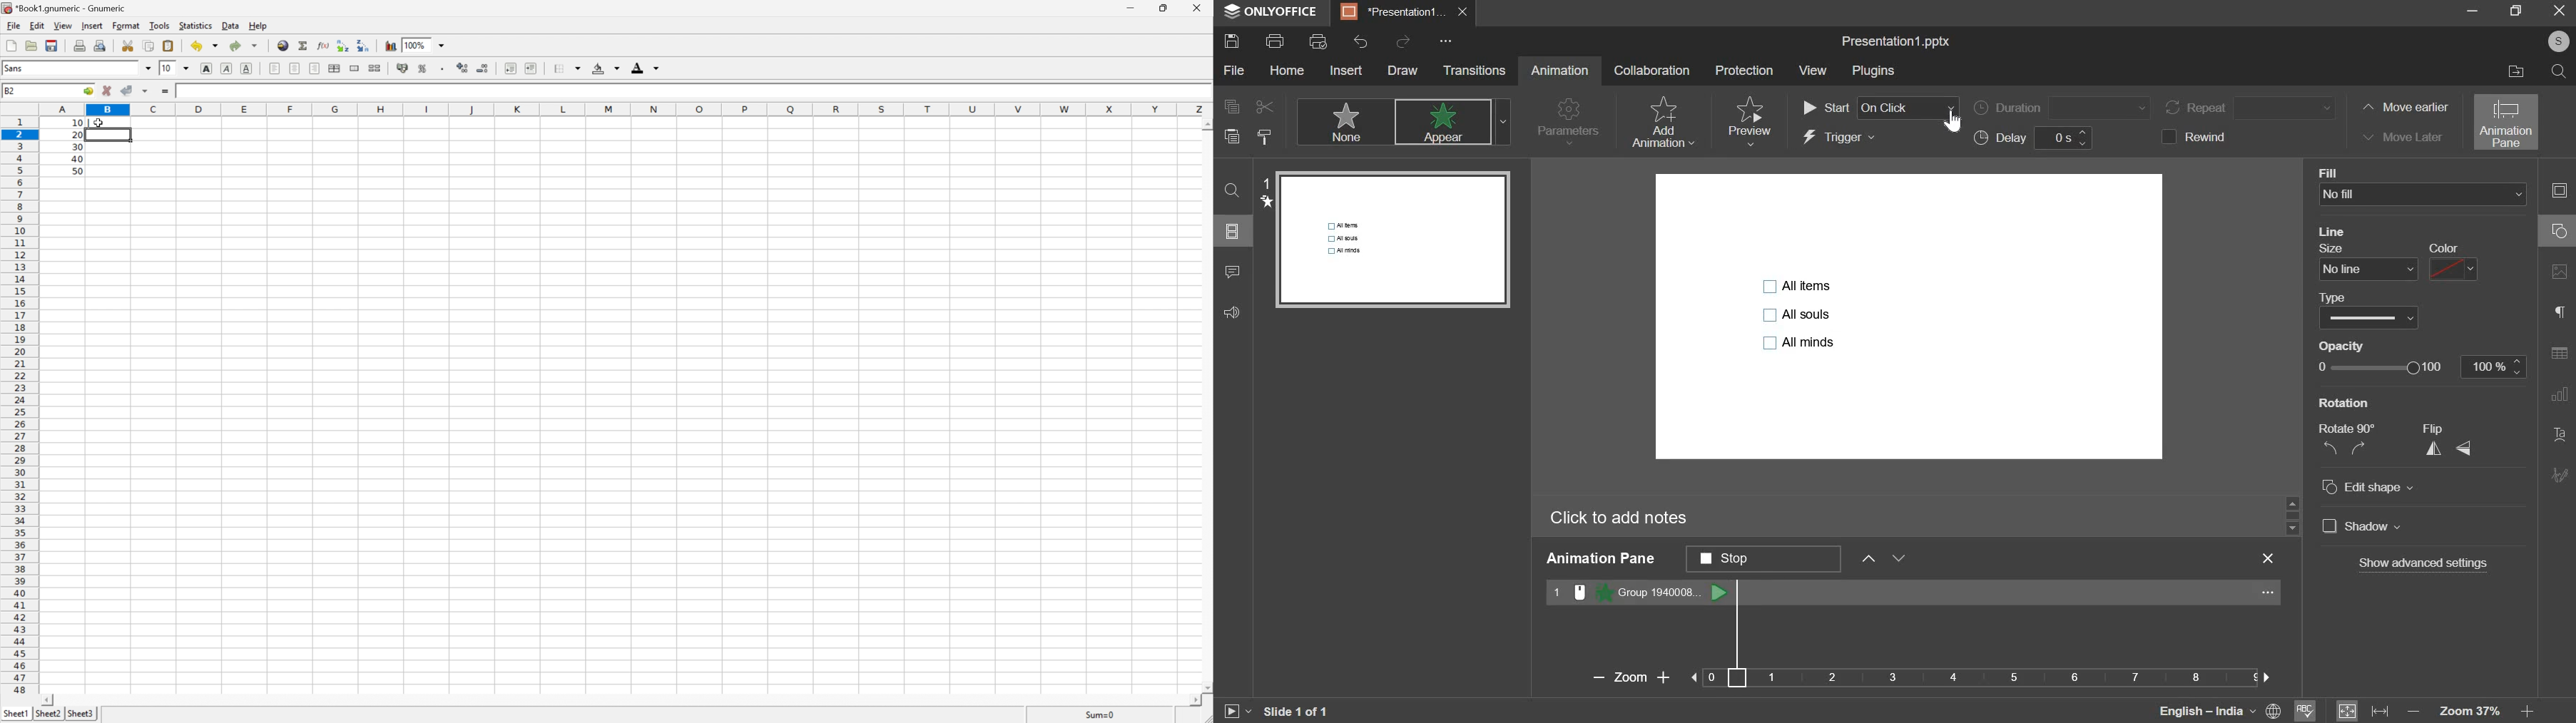  What do you see at coordinates (2306, 709) in the screenshot?
I see `spelling` at bounding box center [2306, 709].